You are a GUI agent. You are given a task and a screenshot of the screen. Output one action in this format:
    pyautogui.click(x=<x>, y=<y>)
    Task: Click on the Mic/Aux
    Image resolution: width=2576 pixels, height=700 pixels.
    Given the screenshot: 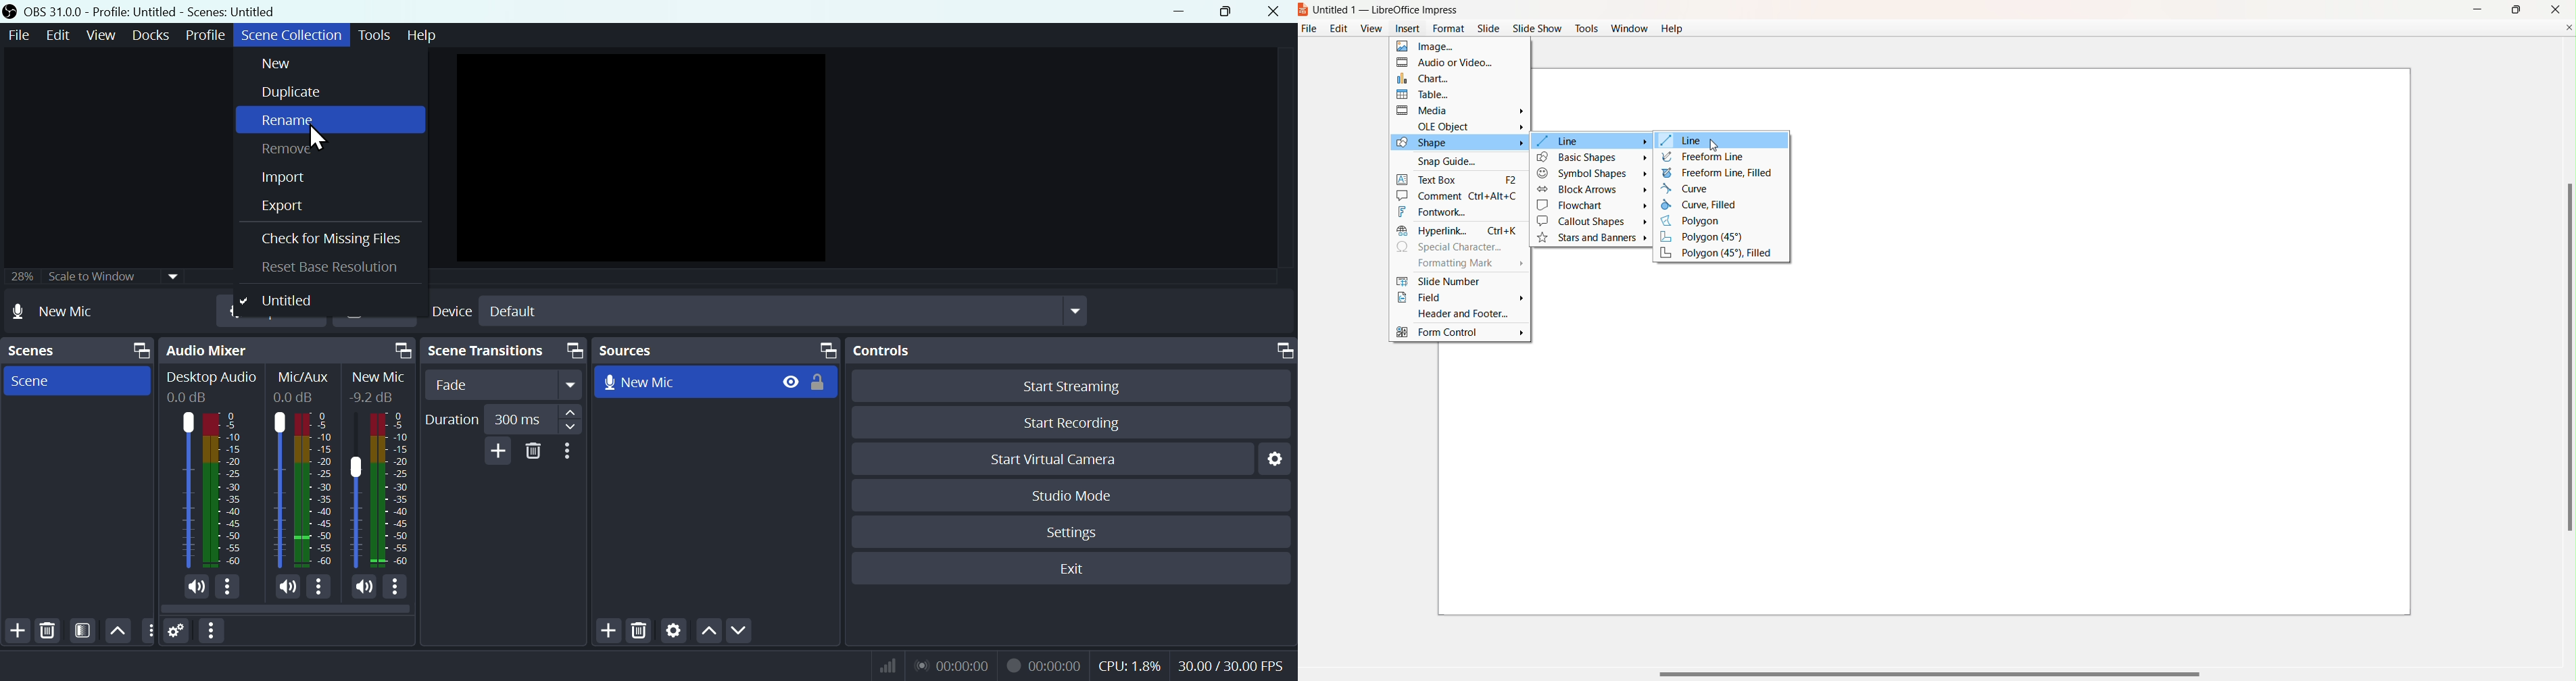 What is the action you would take?
    pyautogui.click(x=276, y=489)
    